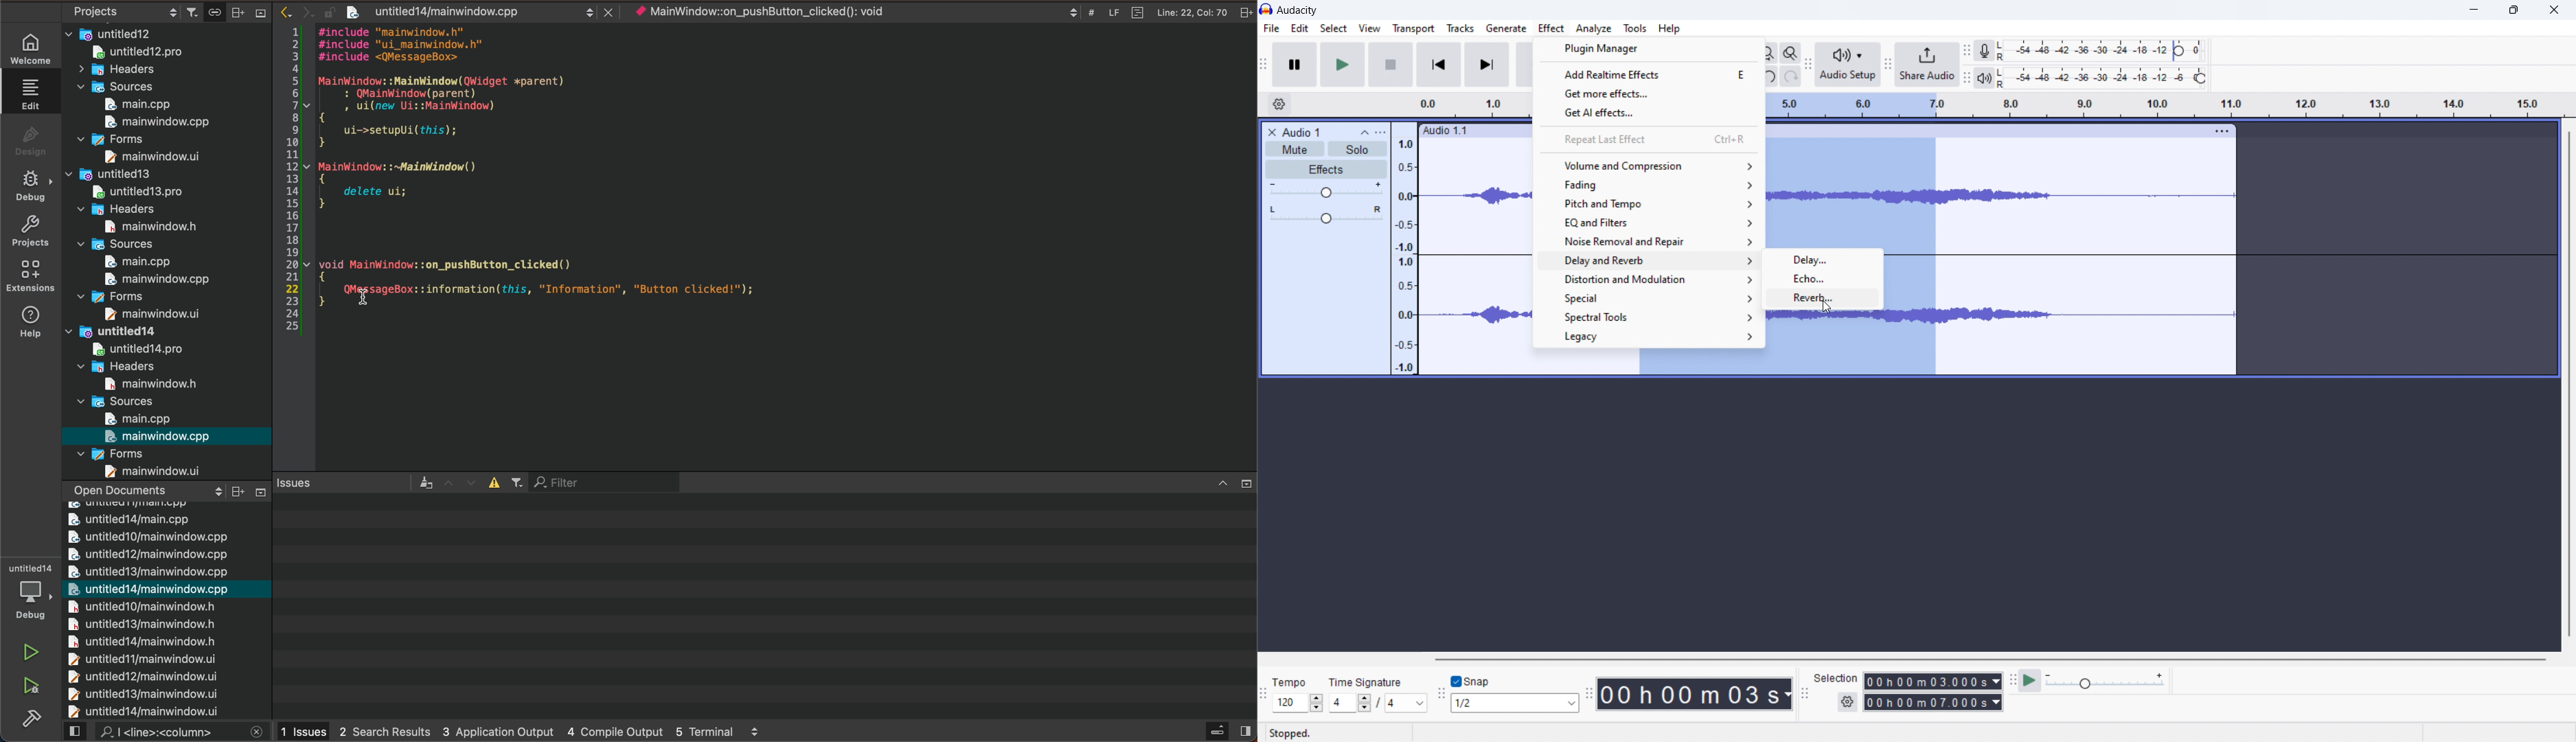 The height and width of the screenshot is (756, 2576). Describe the element at coordinates (1506, 29) in the screenshot. I see `generate` at that location.